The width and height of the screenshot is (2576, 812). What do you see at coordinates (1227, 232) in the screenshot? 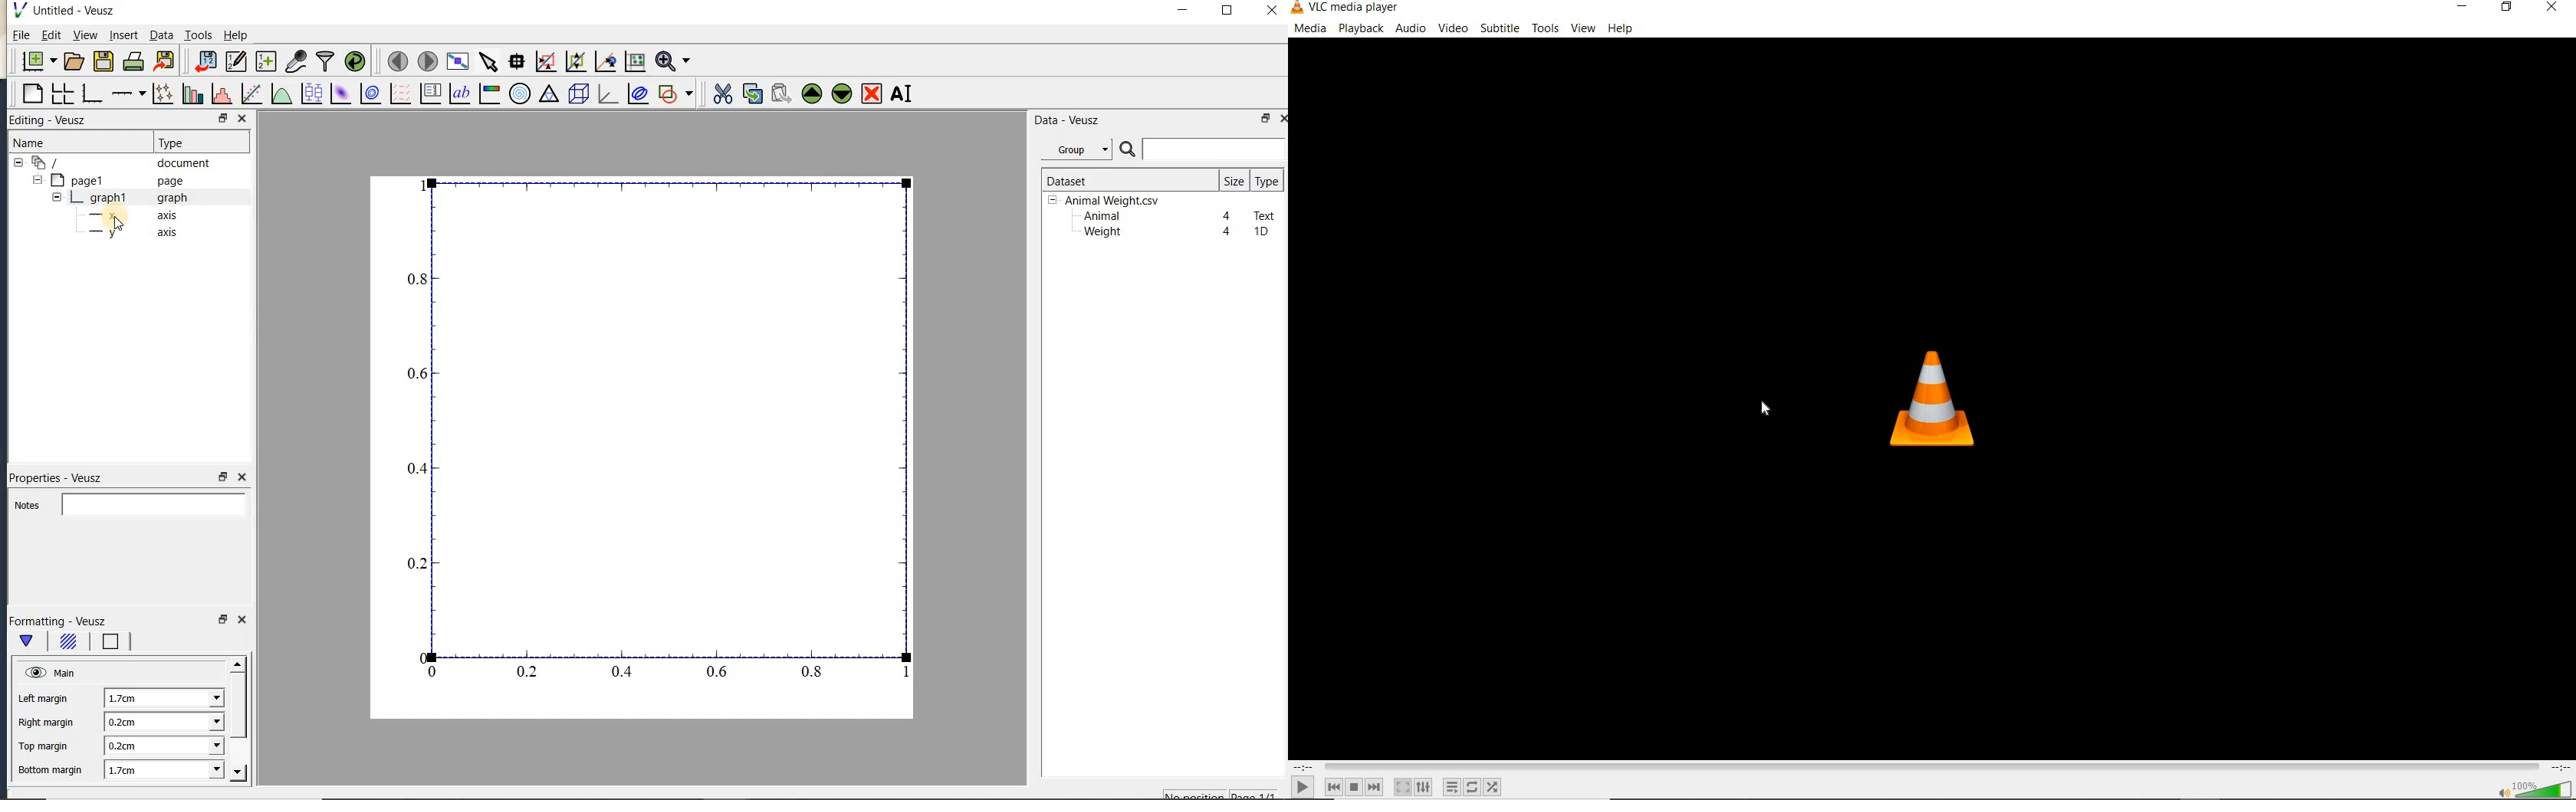
I see `4` at bounding box center [1227, 232].